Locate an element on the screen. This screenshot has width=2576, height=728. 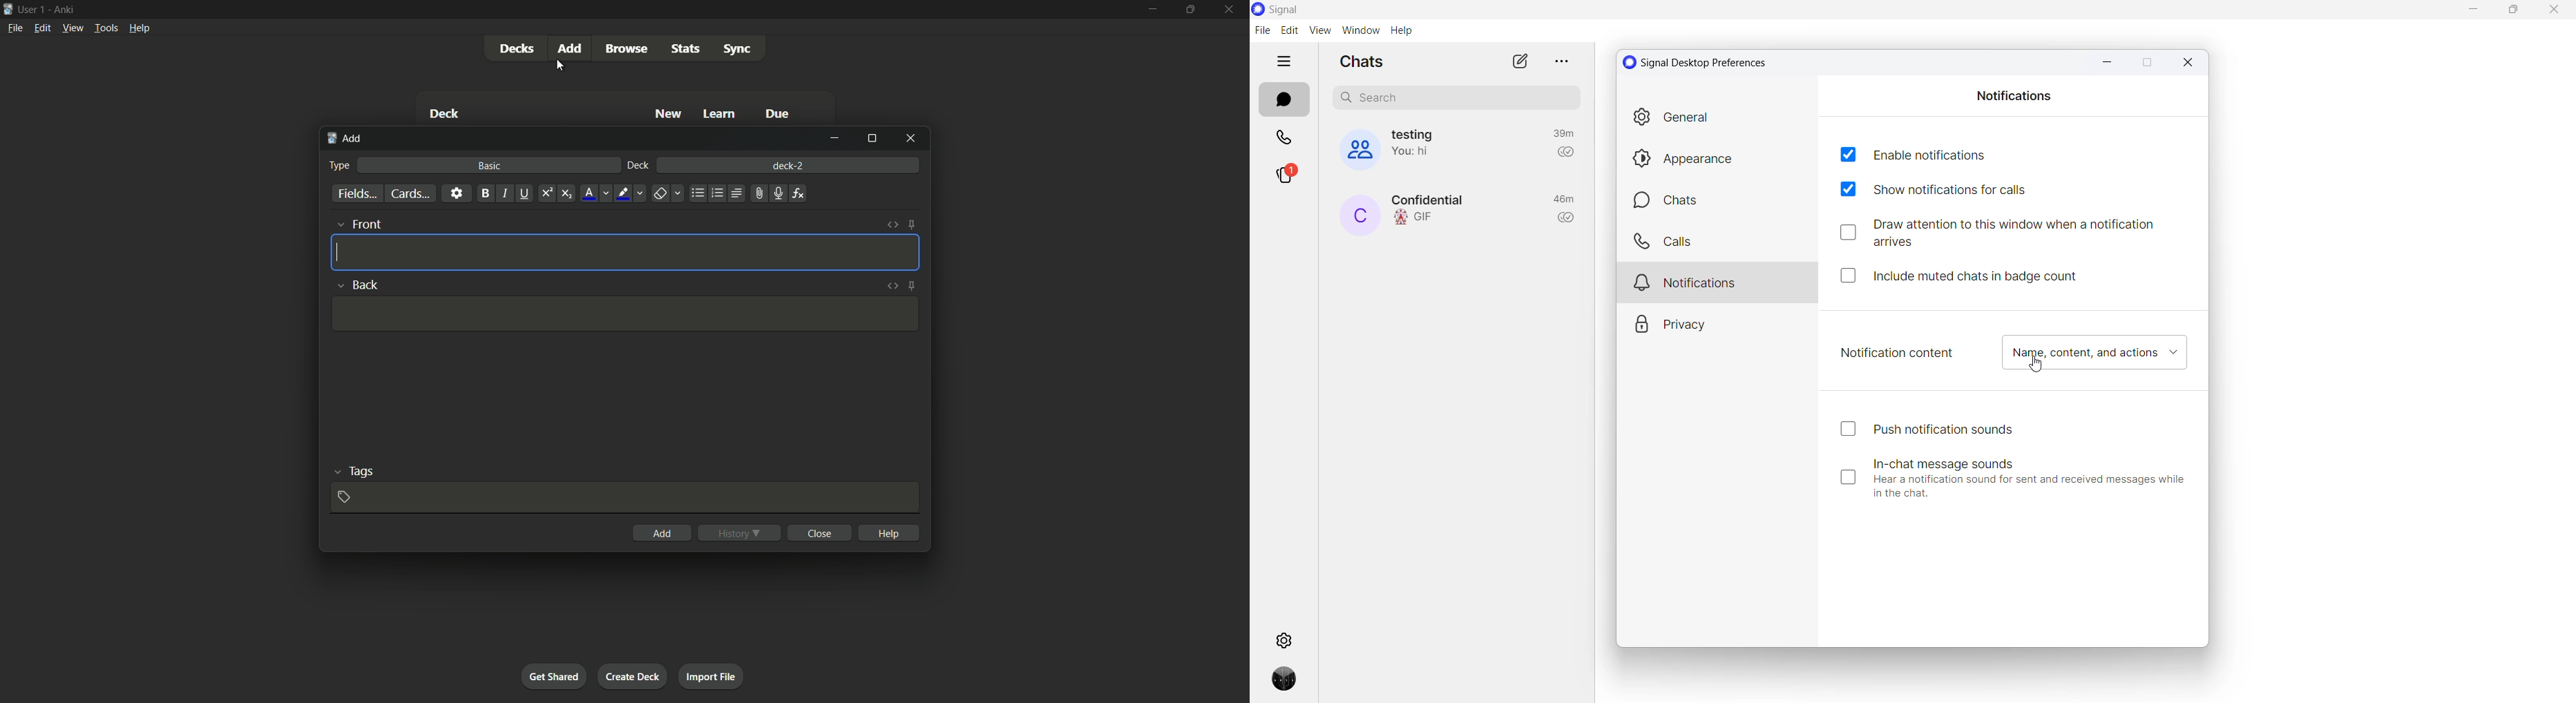
edit is located at coordinates (1288, 31).